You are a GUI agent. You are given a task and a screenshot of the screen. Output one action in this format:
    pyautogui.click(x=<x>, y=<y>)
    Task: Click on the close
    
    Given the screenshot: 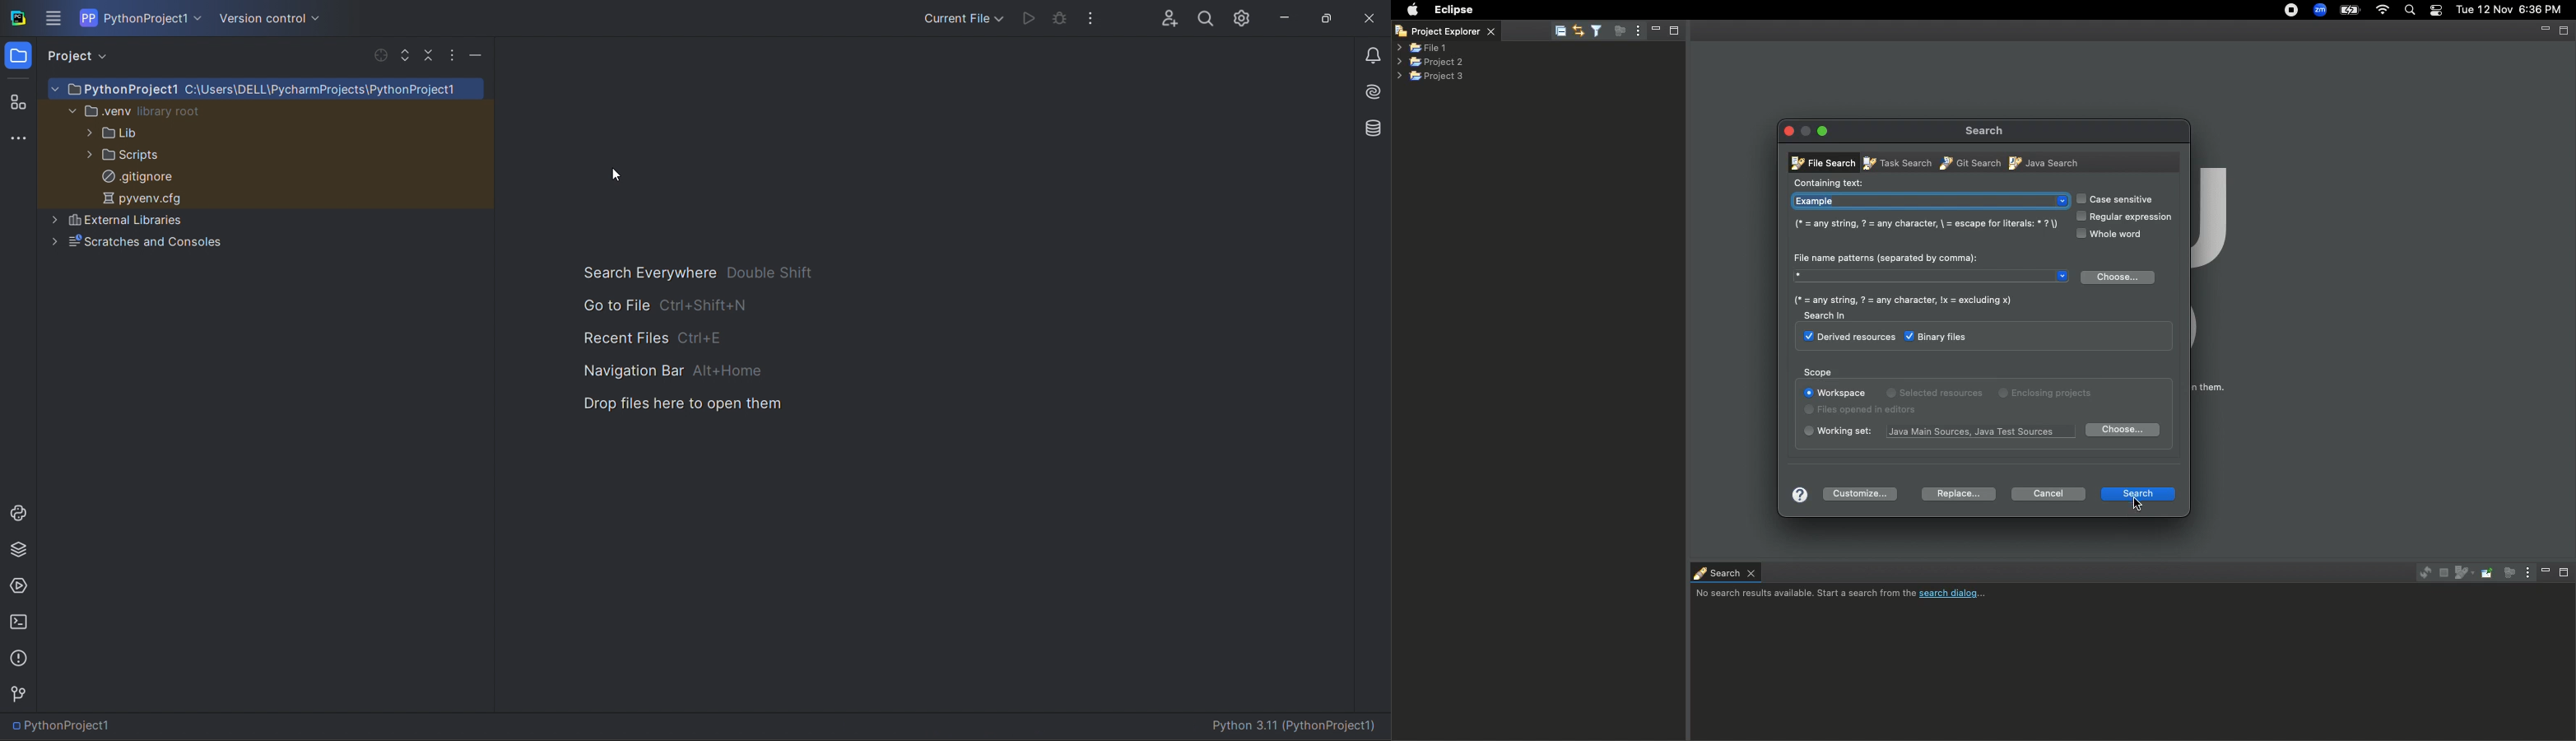 What is the action you would take?
    pyautogui.click(x=1373, y=15)
    